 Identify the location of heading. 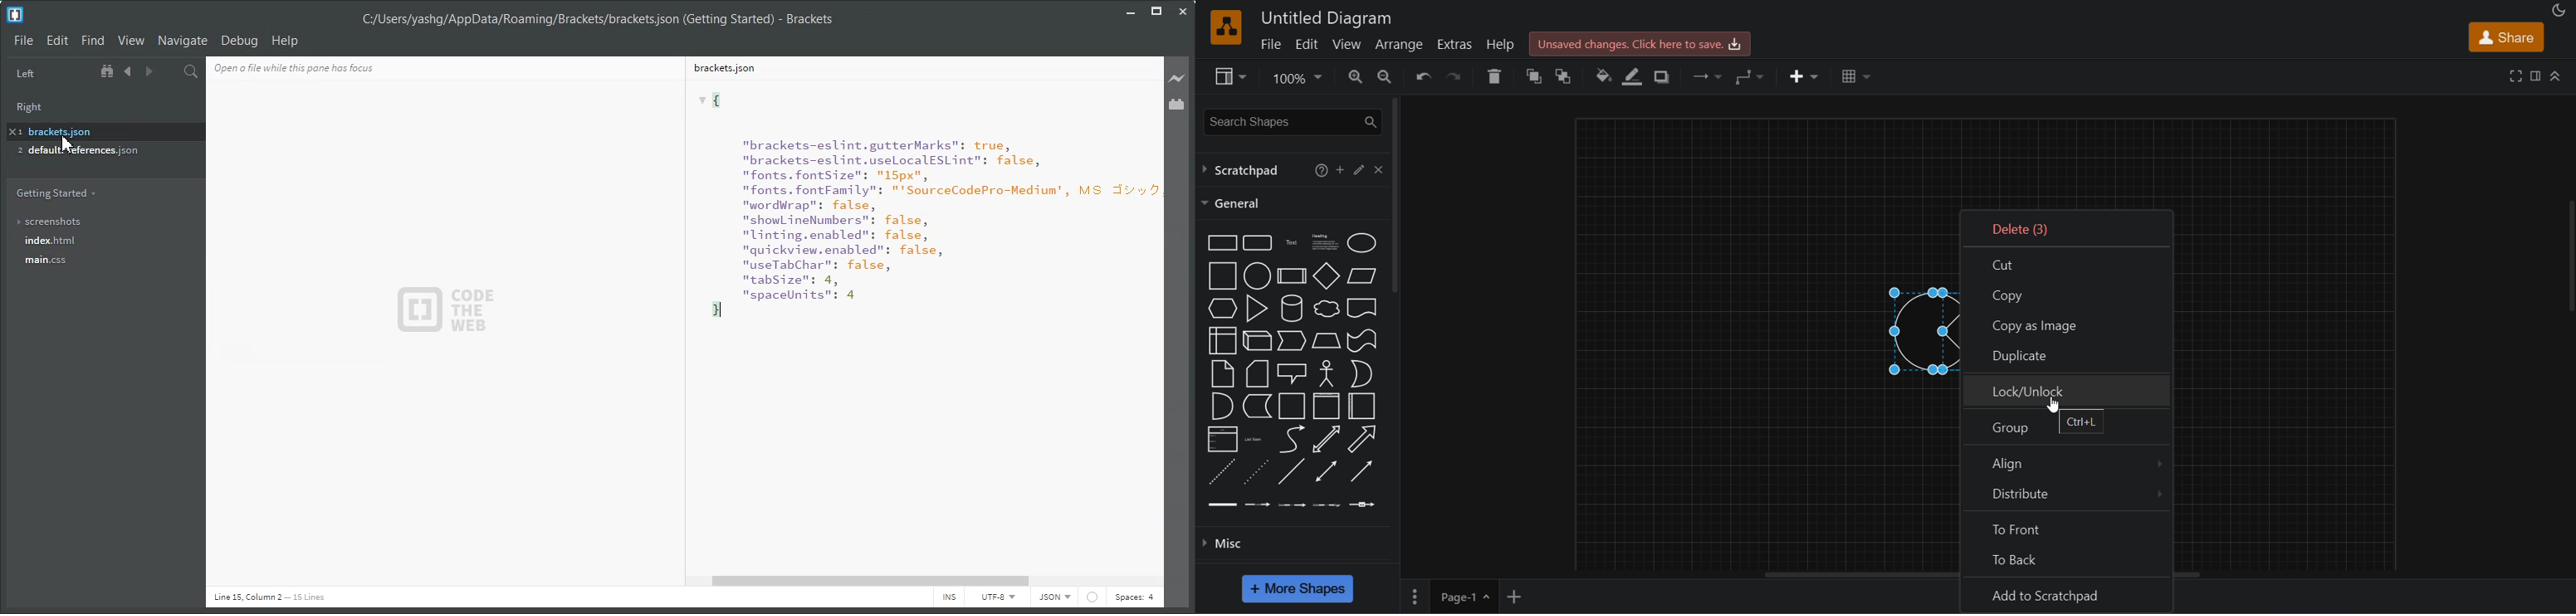
(1324, 241).